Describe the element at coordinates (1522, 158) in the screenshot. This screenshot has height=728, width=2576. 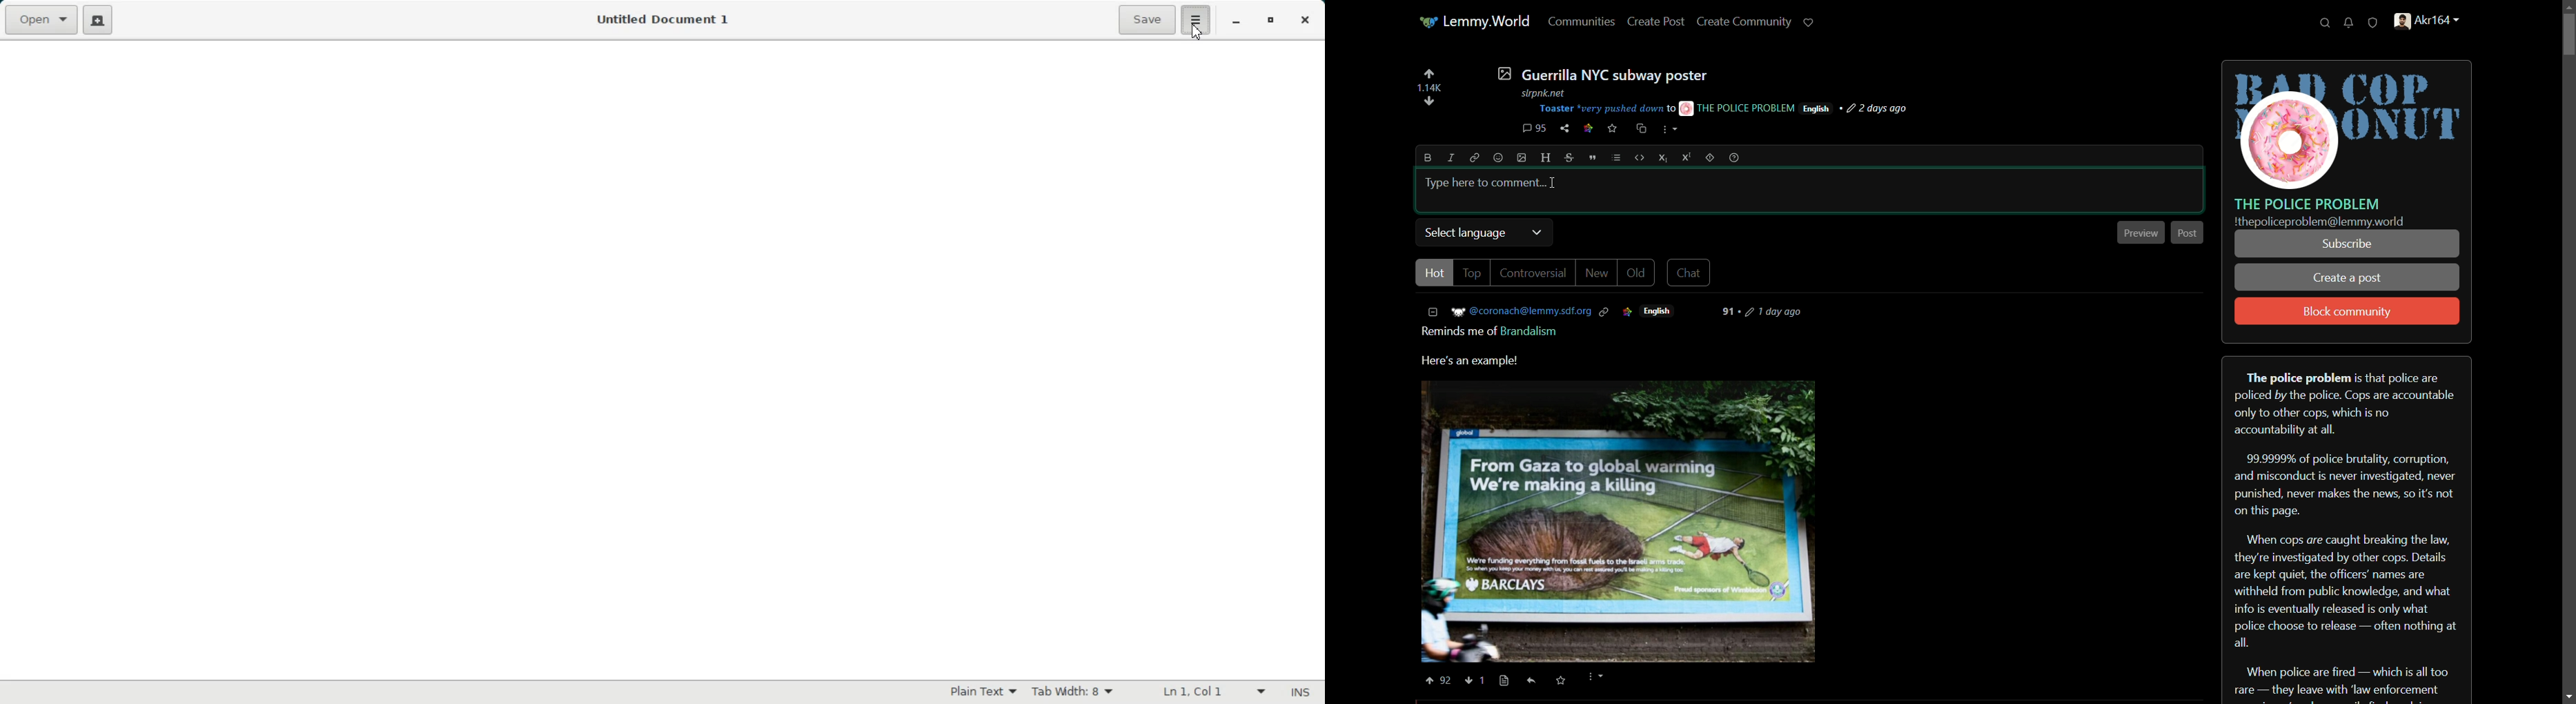
I see `image` at that location.